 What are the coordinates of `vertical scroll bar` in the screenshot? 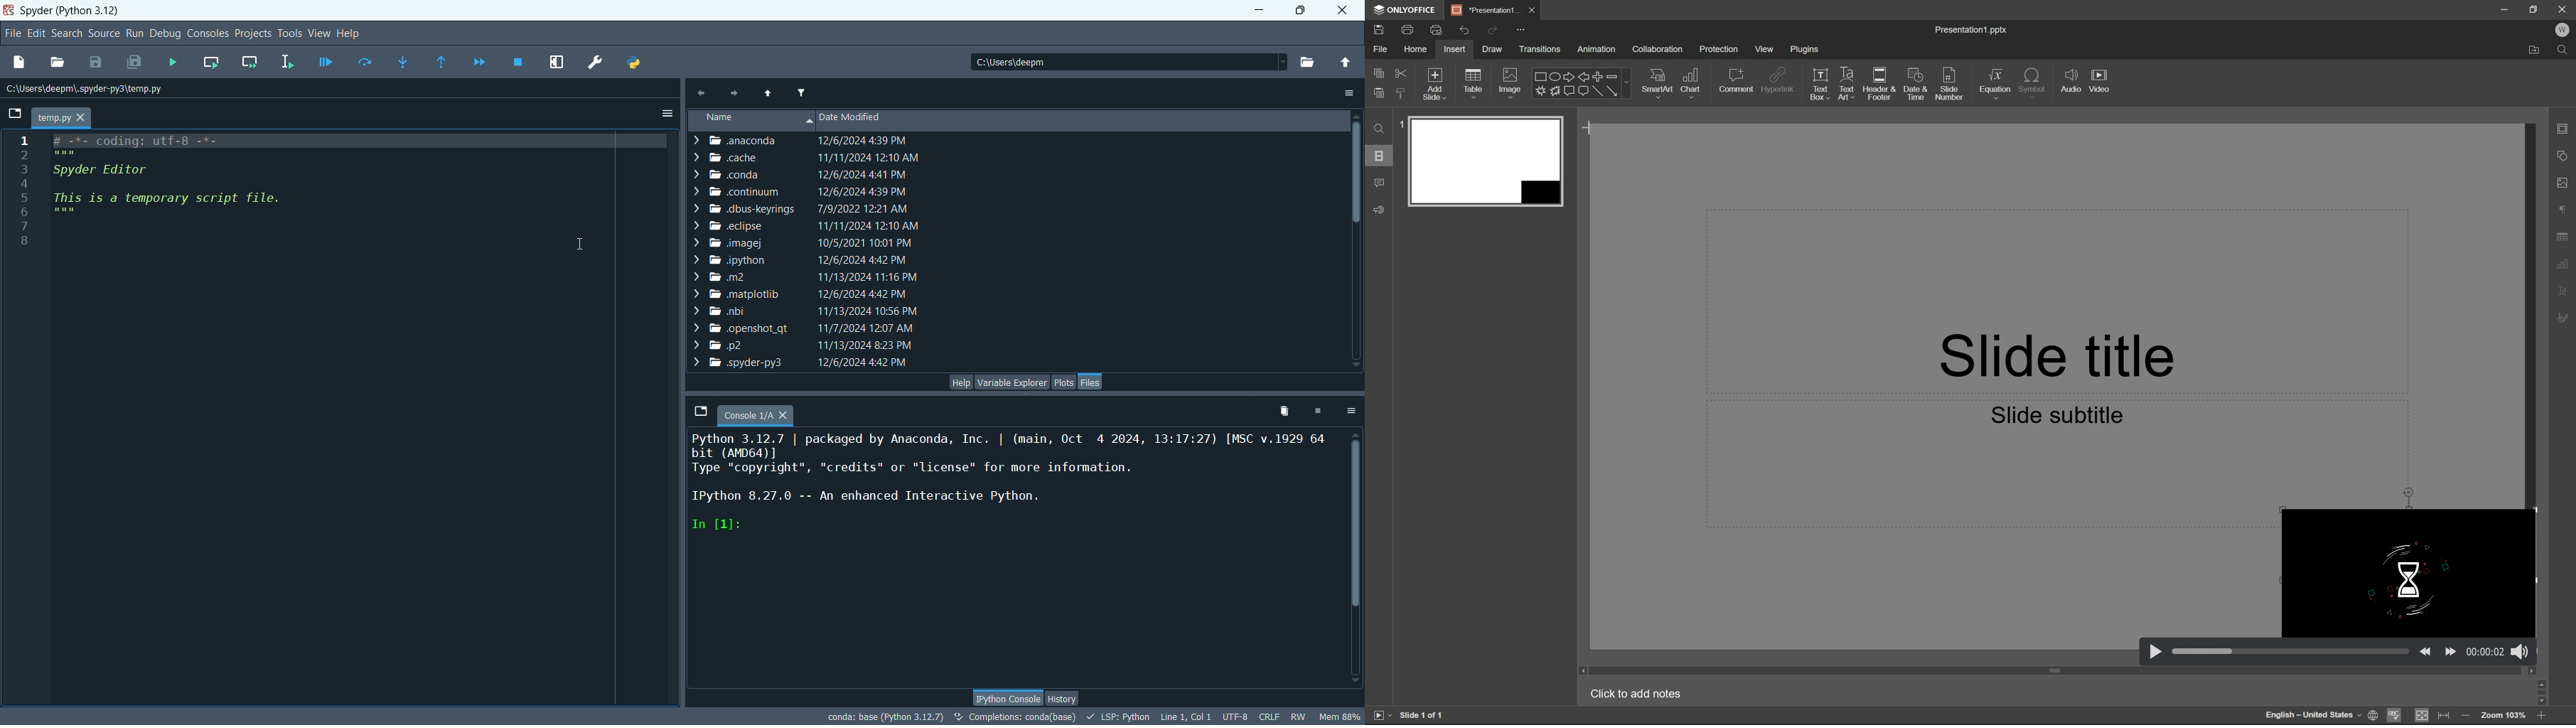 It's located at (1356, 240).